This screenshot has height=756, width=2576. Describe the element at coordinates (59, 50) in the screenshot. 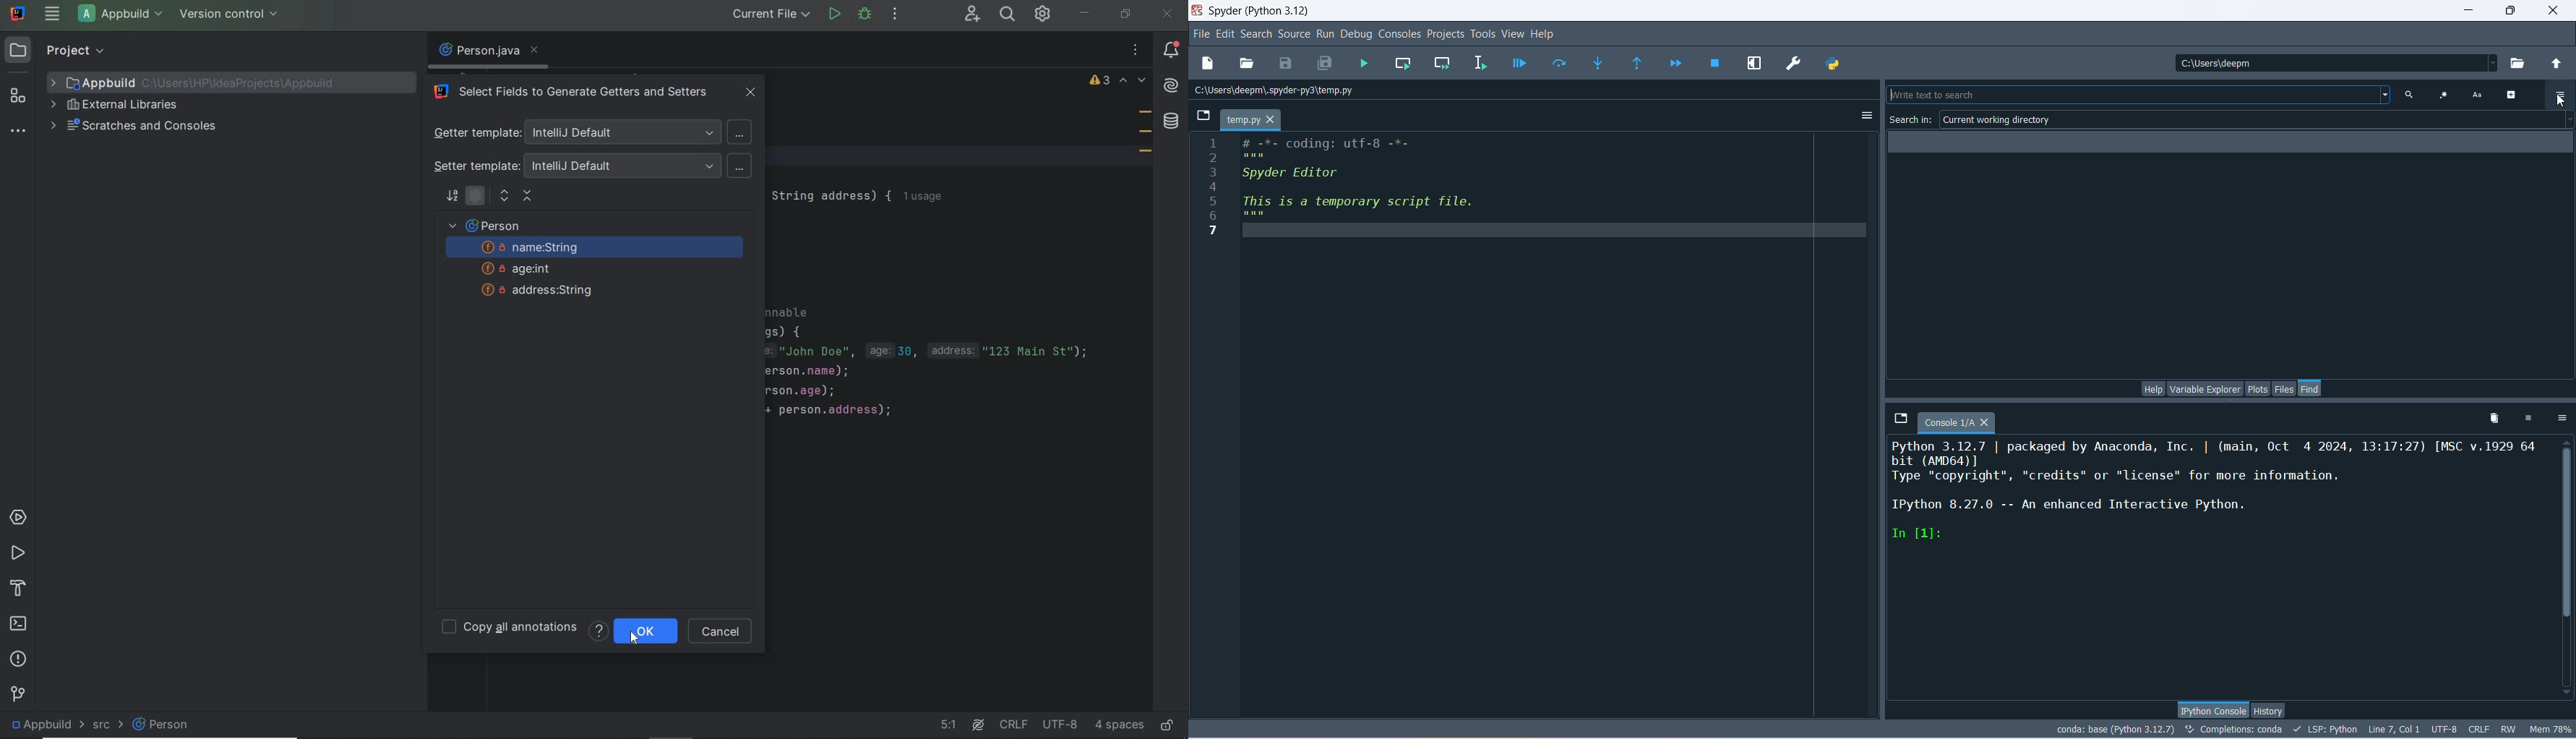

I see `project` at that location.